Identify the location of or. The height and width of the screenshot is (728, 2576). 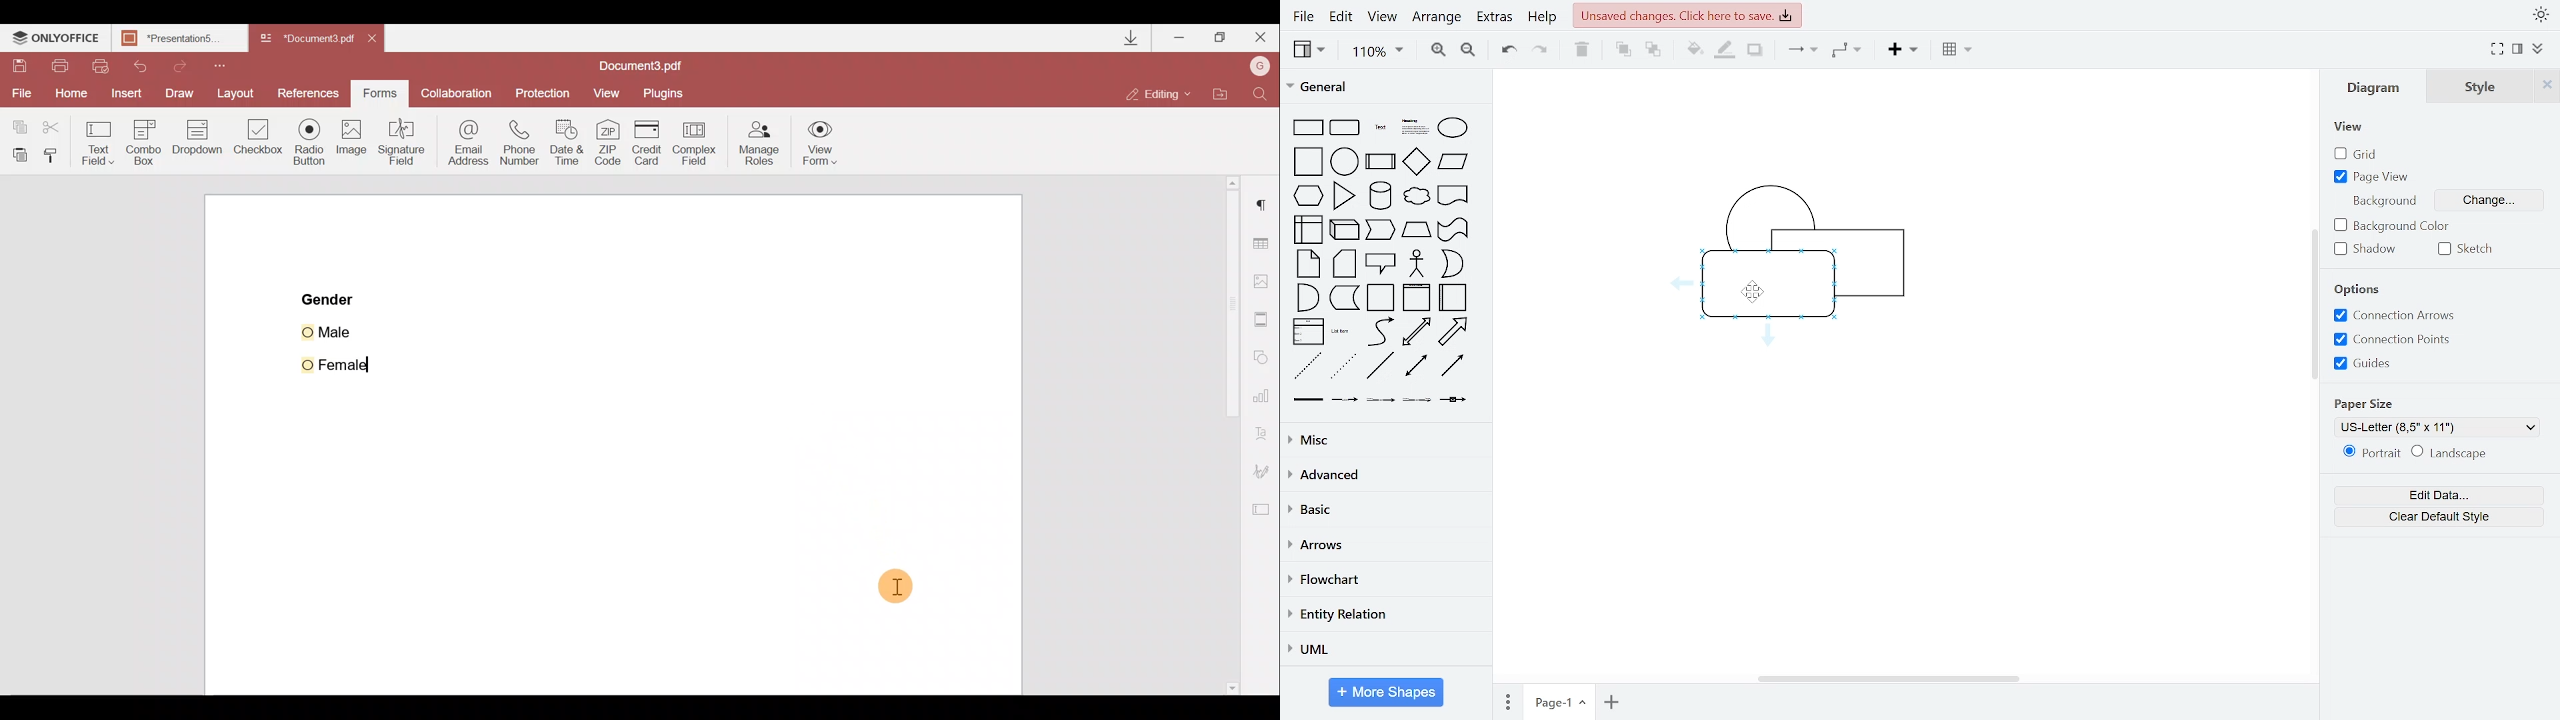
(1452, 264).